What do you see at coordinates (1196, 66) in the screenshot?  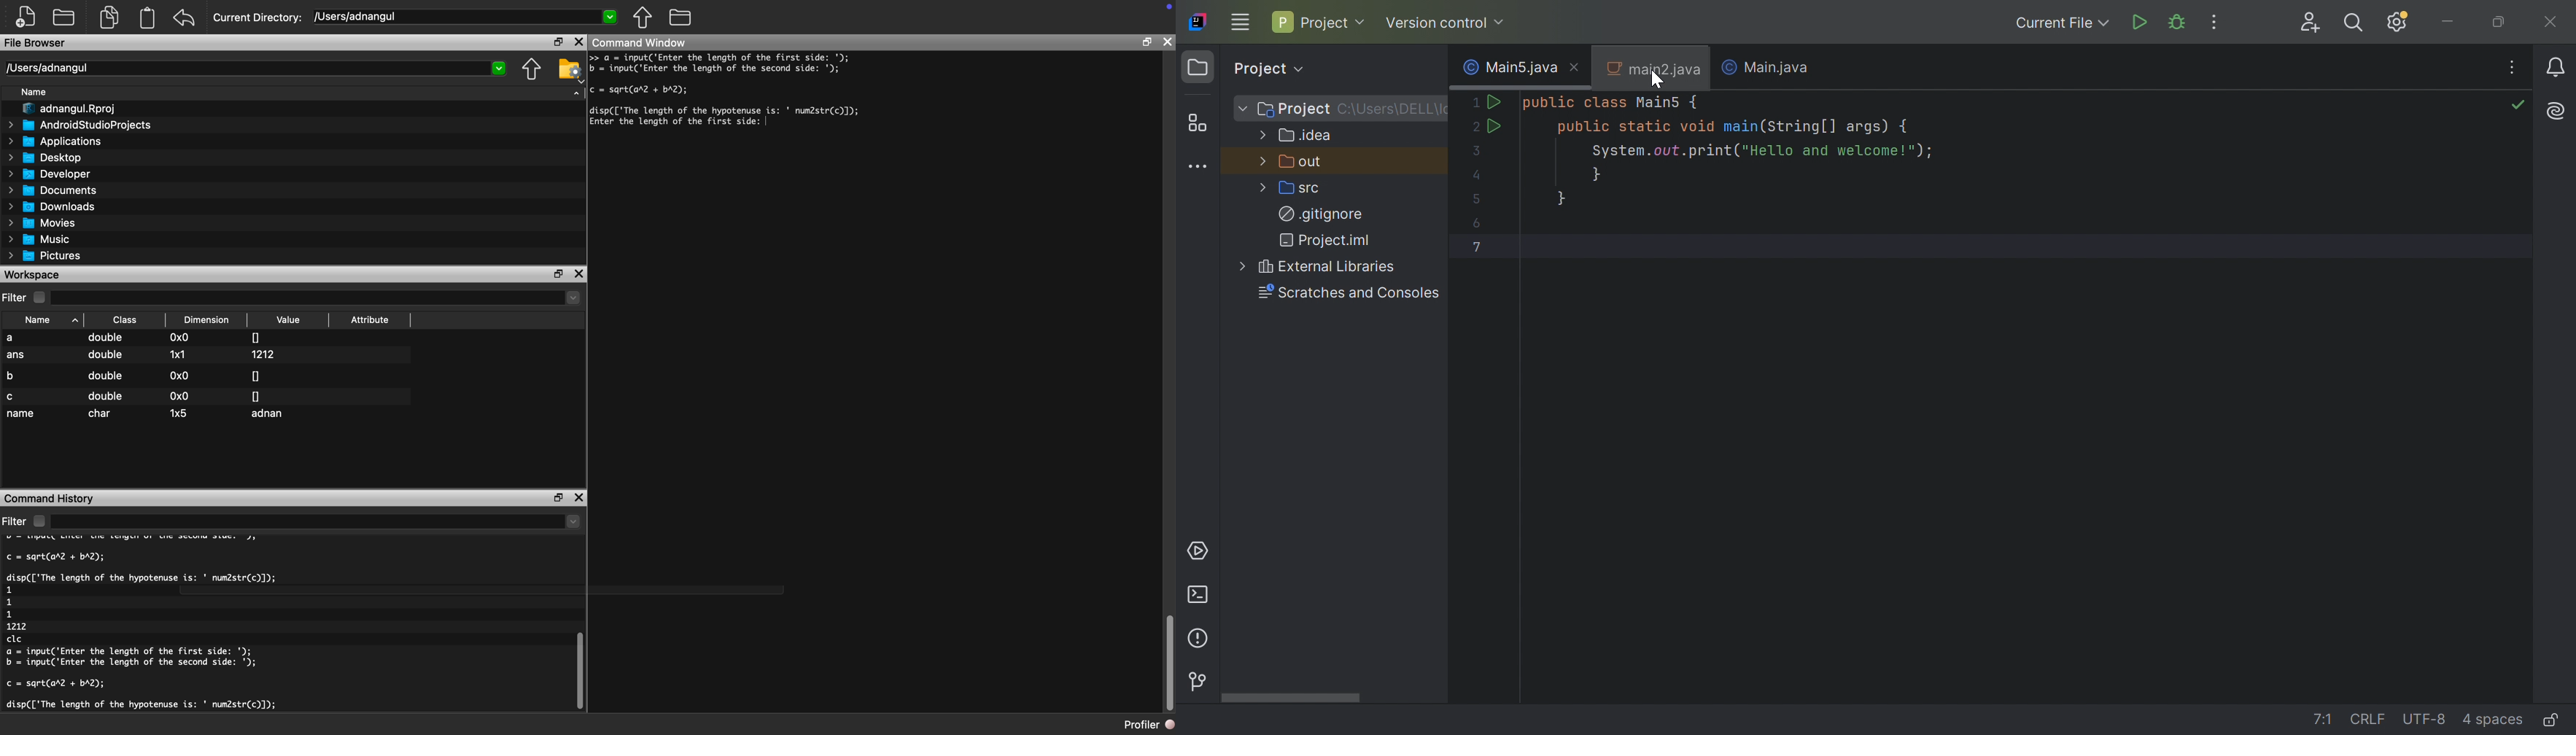 I see `Project icon` at bounding box center [1196, 66].